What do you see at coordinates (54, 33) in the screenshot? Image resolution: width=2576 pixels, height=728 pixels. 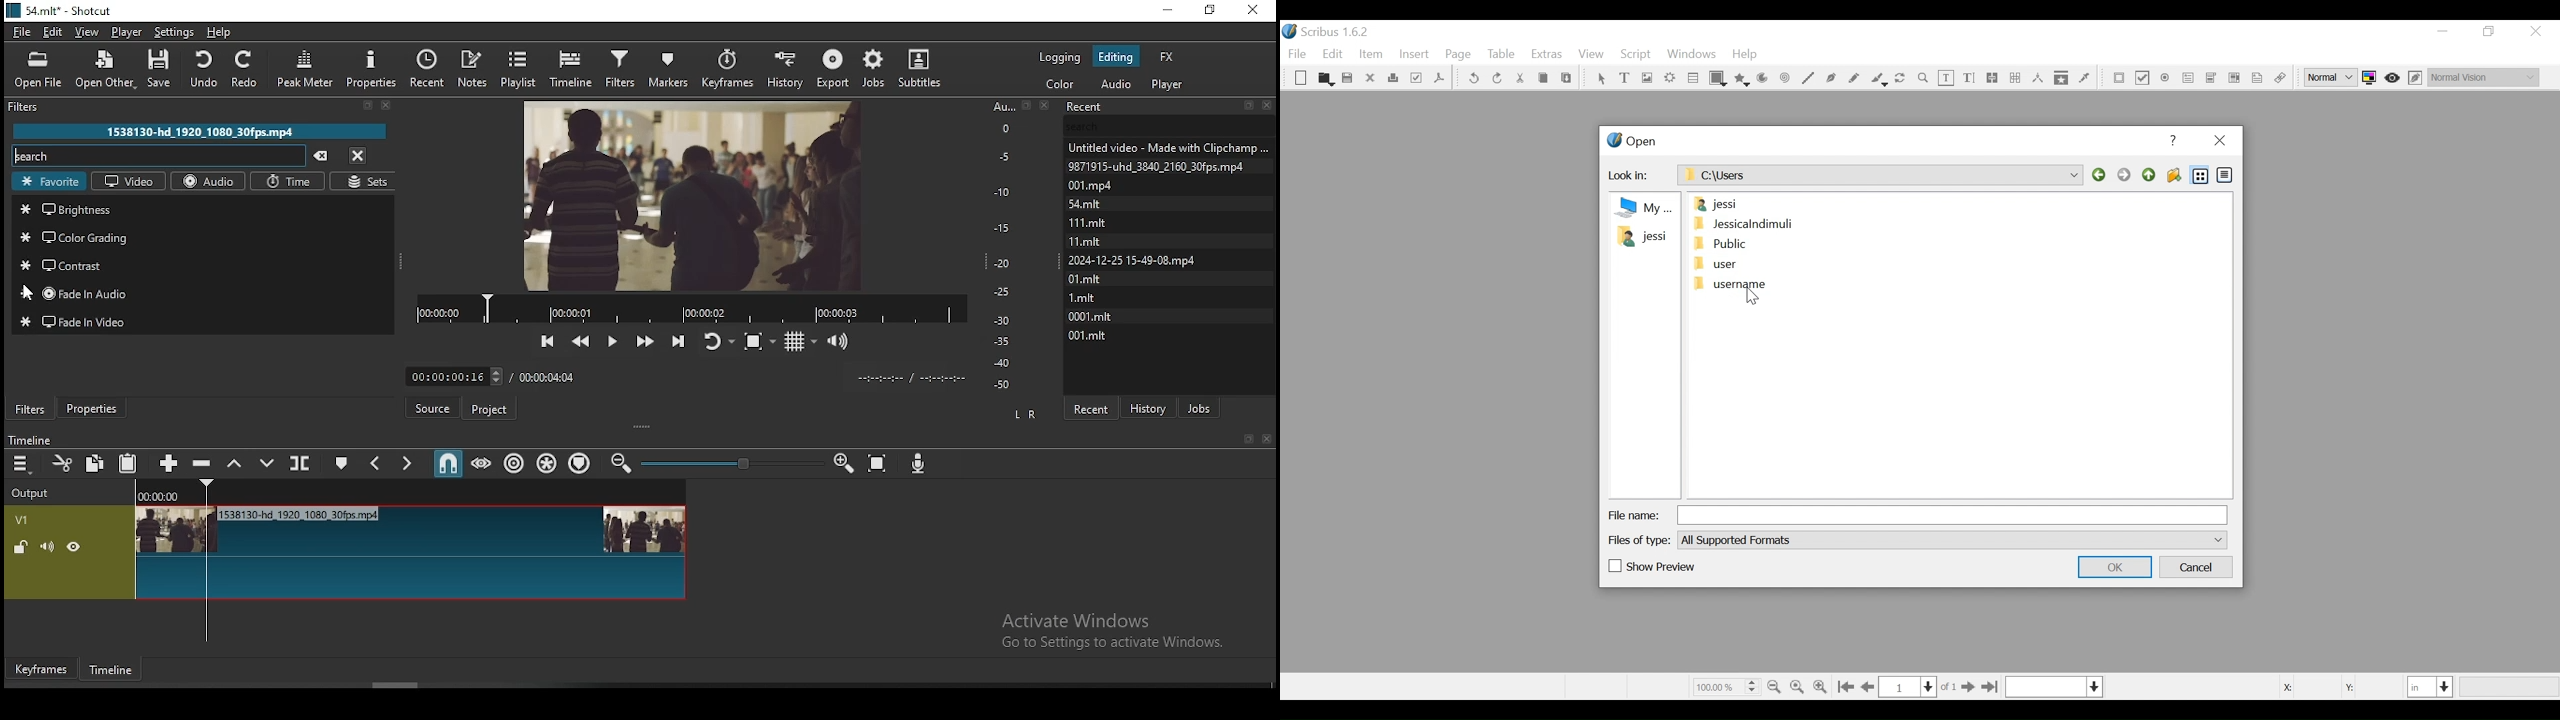 I see `edit` at bounding box center [54, 33].